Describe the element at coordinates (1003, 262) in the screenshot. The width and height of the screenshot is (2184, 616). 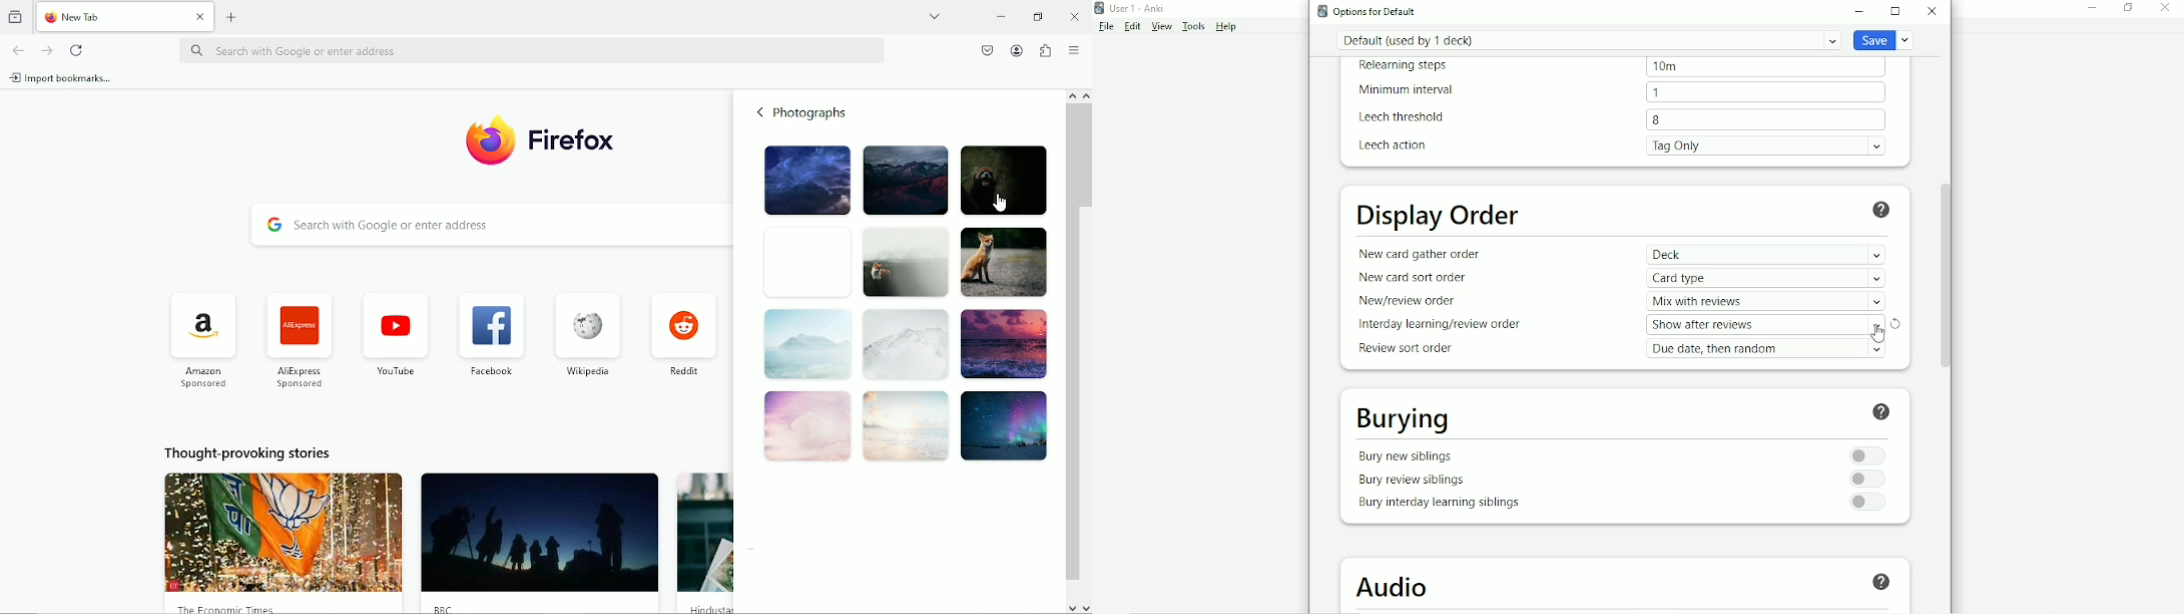
I see `Photograph` at that location.